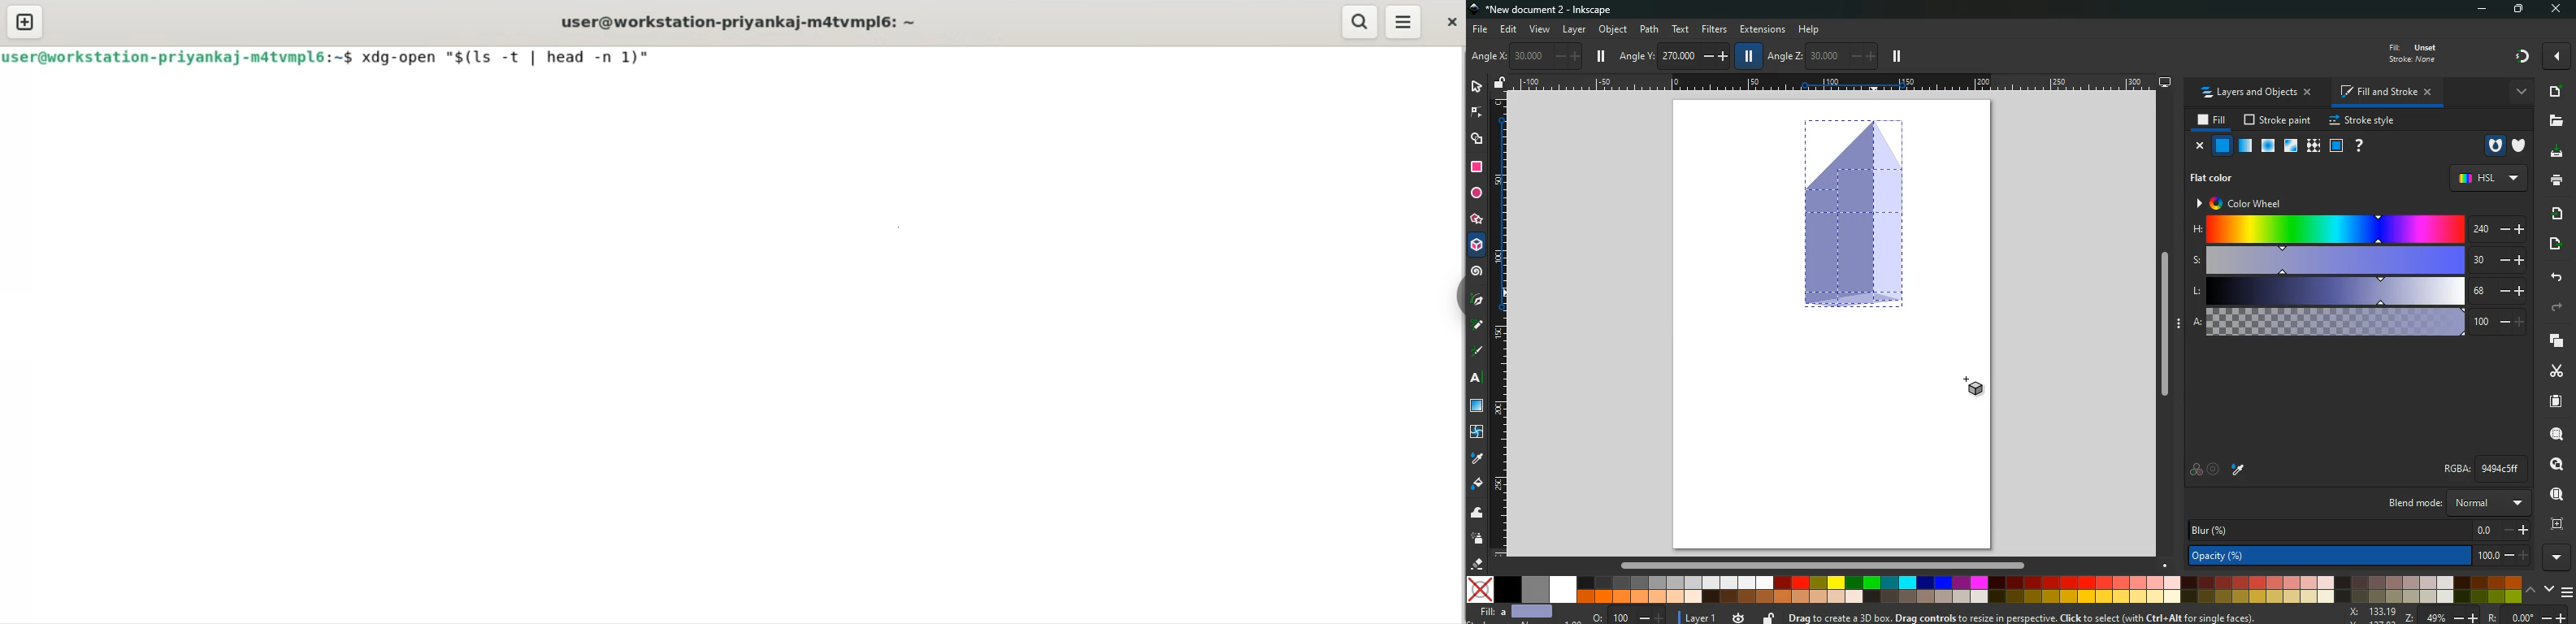 This screenshot has width=2576, height=644. What do you see at coordinates (1498, 325) in the screenshot?
I see `Ruler` at bounding box center [1498, 325].